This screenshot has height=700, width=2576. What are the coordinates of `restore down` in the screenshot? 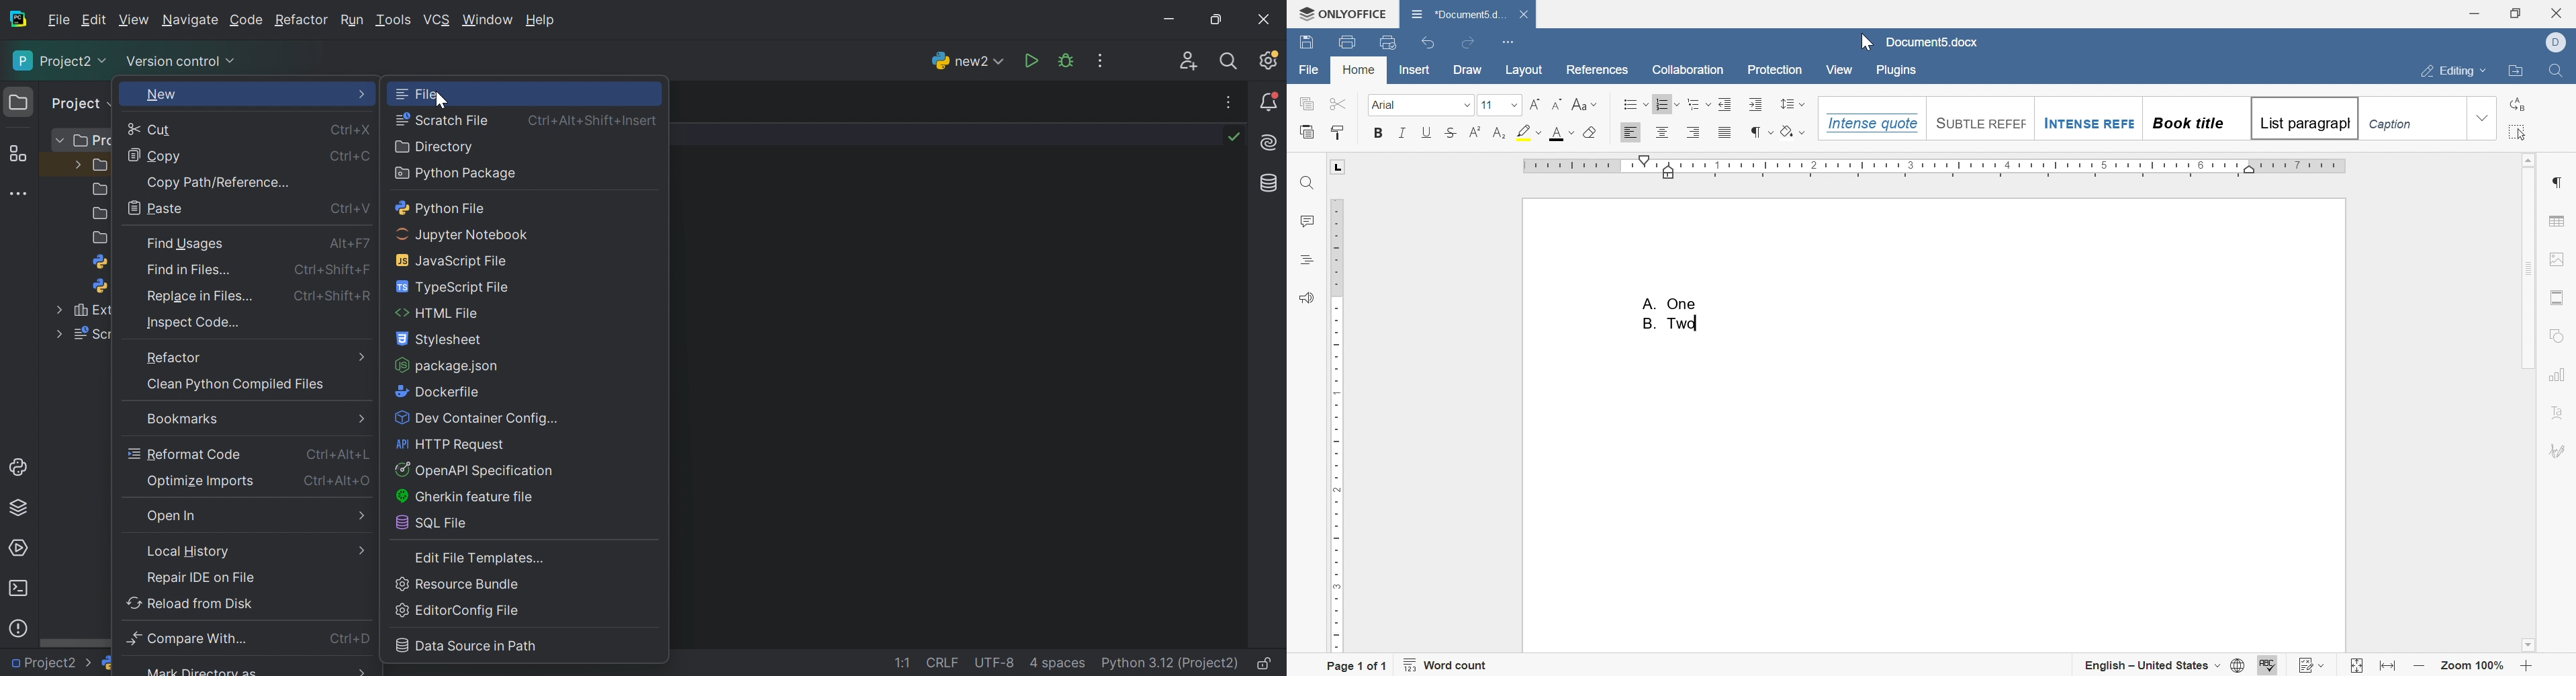 It's located at (2514, 12).